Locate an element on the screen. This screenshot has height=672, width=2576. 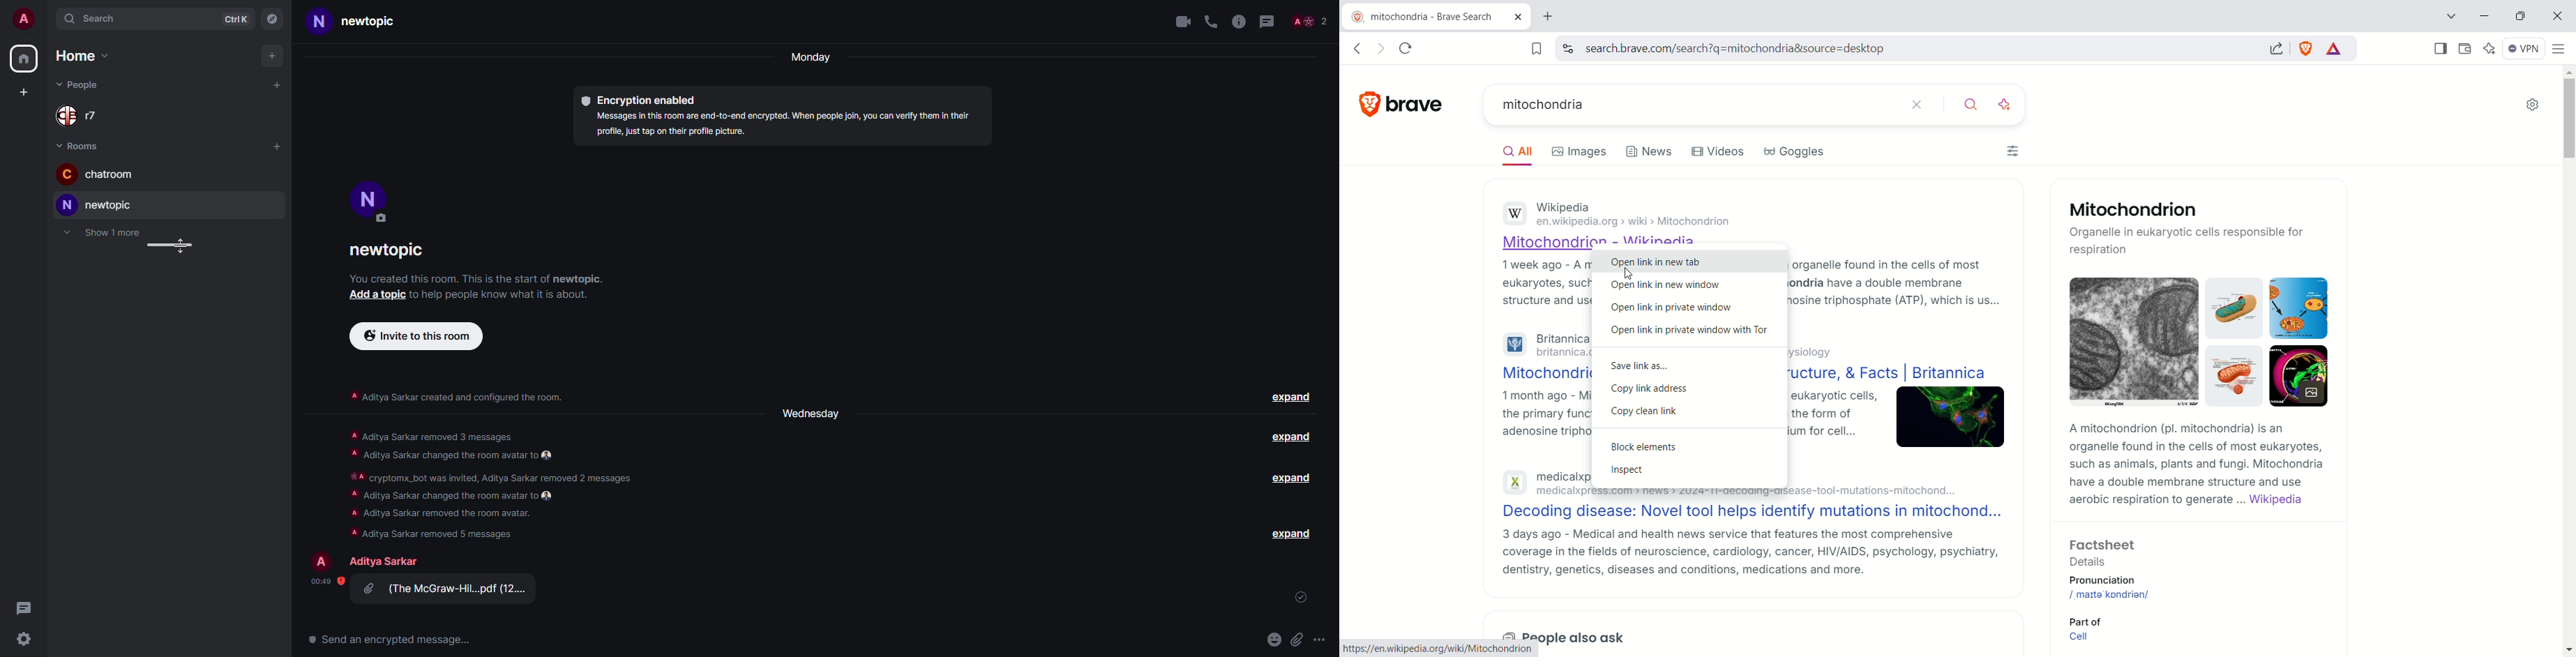
Pronunciation is located at coordinates (2100, 579).